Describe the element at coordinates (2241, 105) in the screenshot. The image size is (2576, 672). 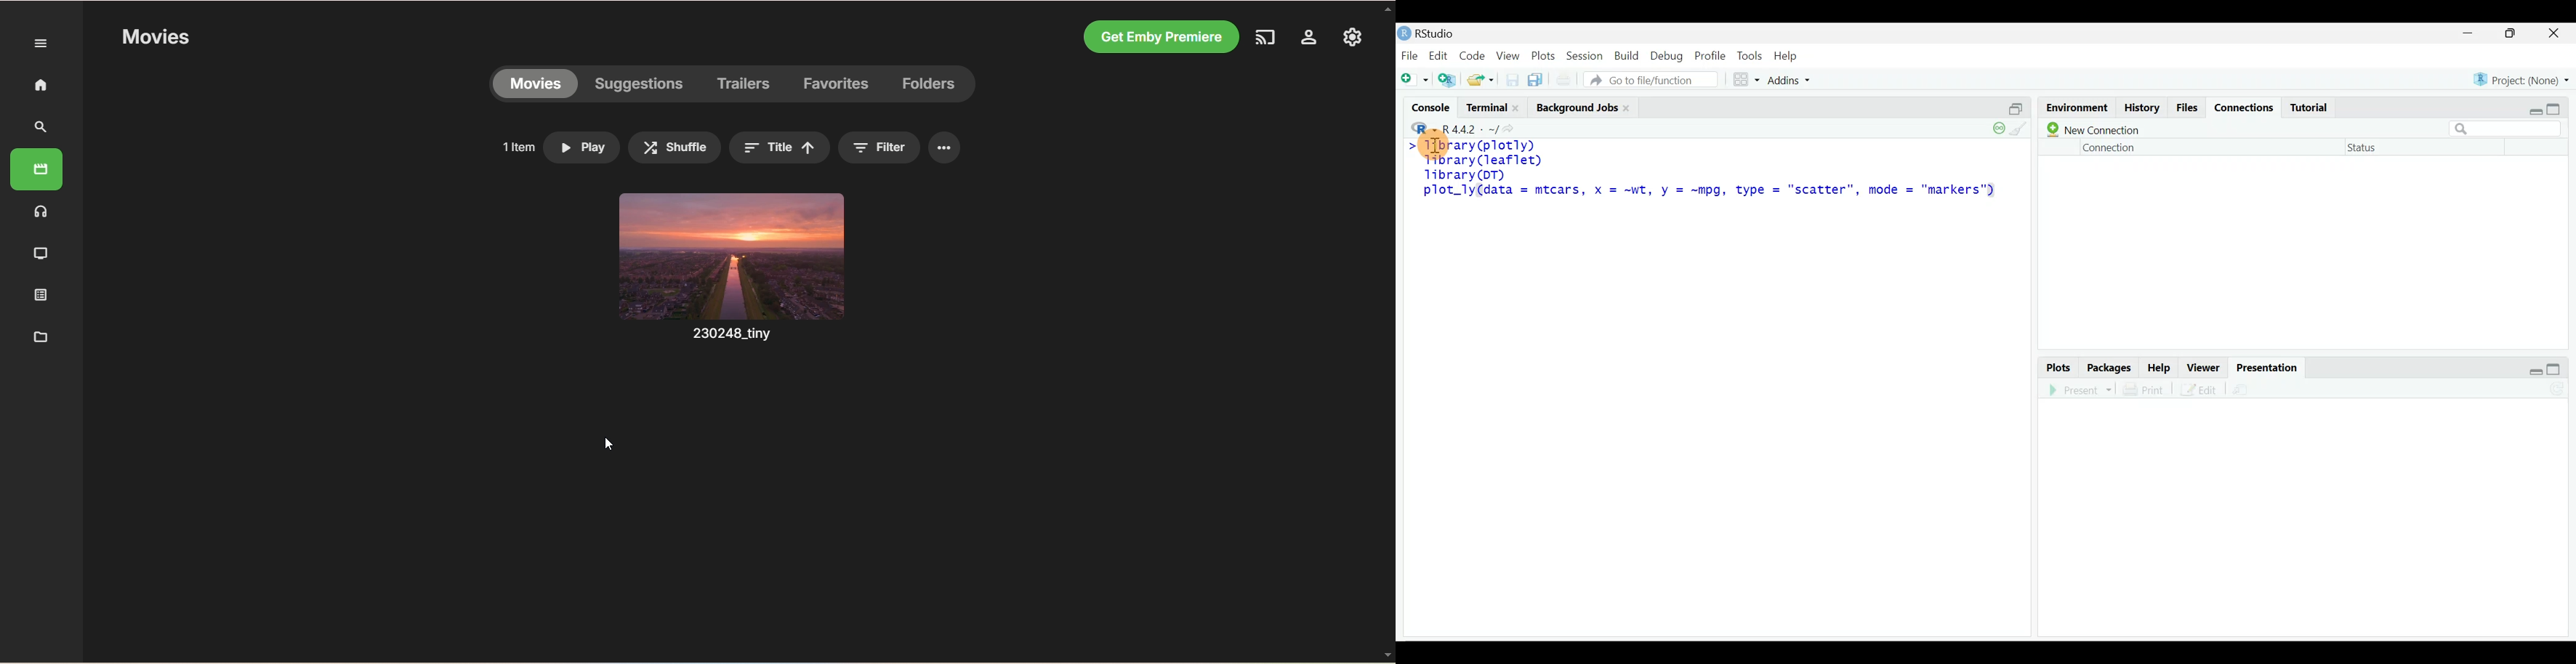
I see `Connections` at that location.